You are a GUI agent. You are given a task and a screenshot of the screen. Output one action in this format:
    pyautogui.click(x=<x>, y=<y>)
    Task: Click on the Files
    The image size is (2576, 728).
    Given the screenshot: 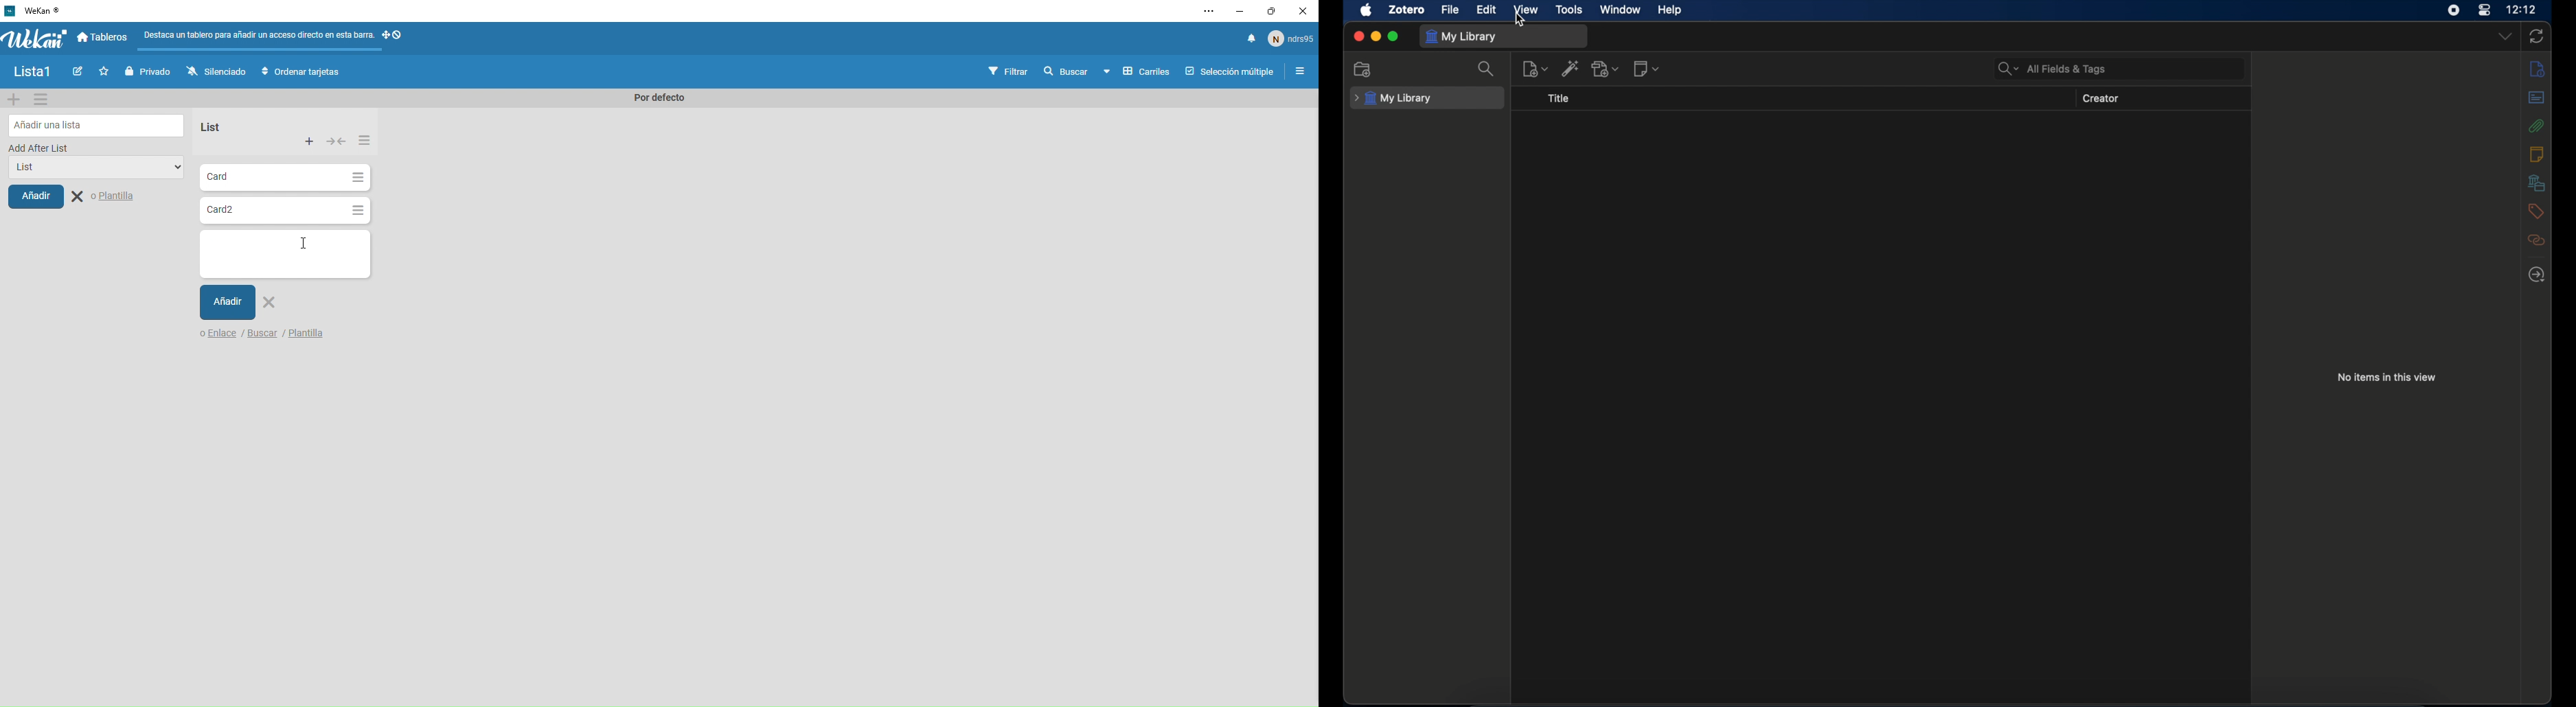 What is the action you would take?
    pyautogui.click(x=260, y=38)
    